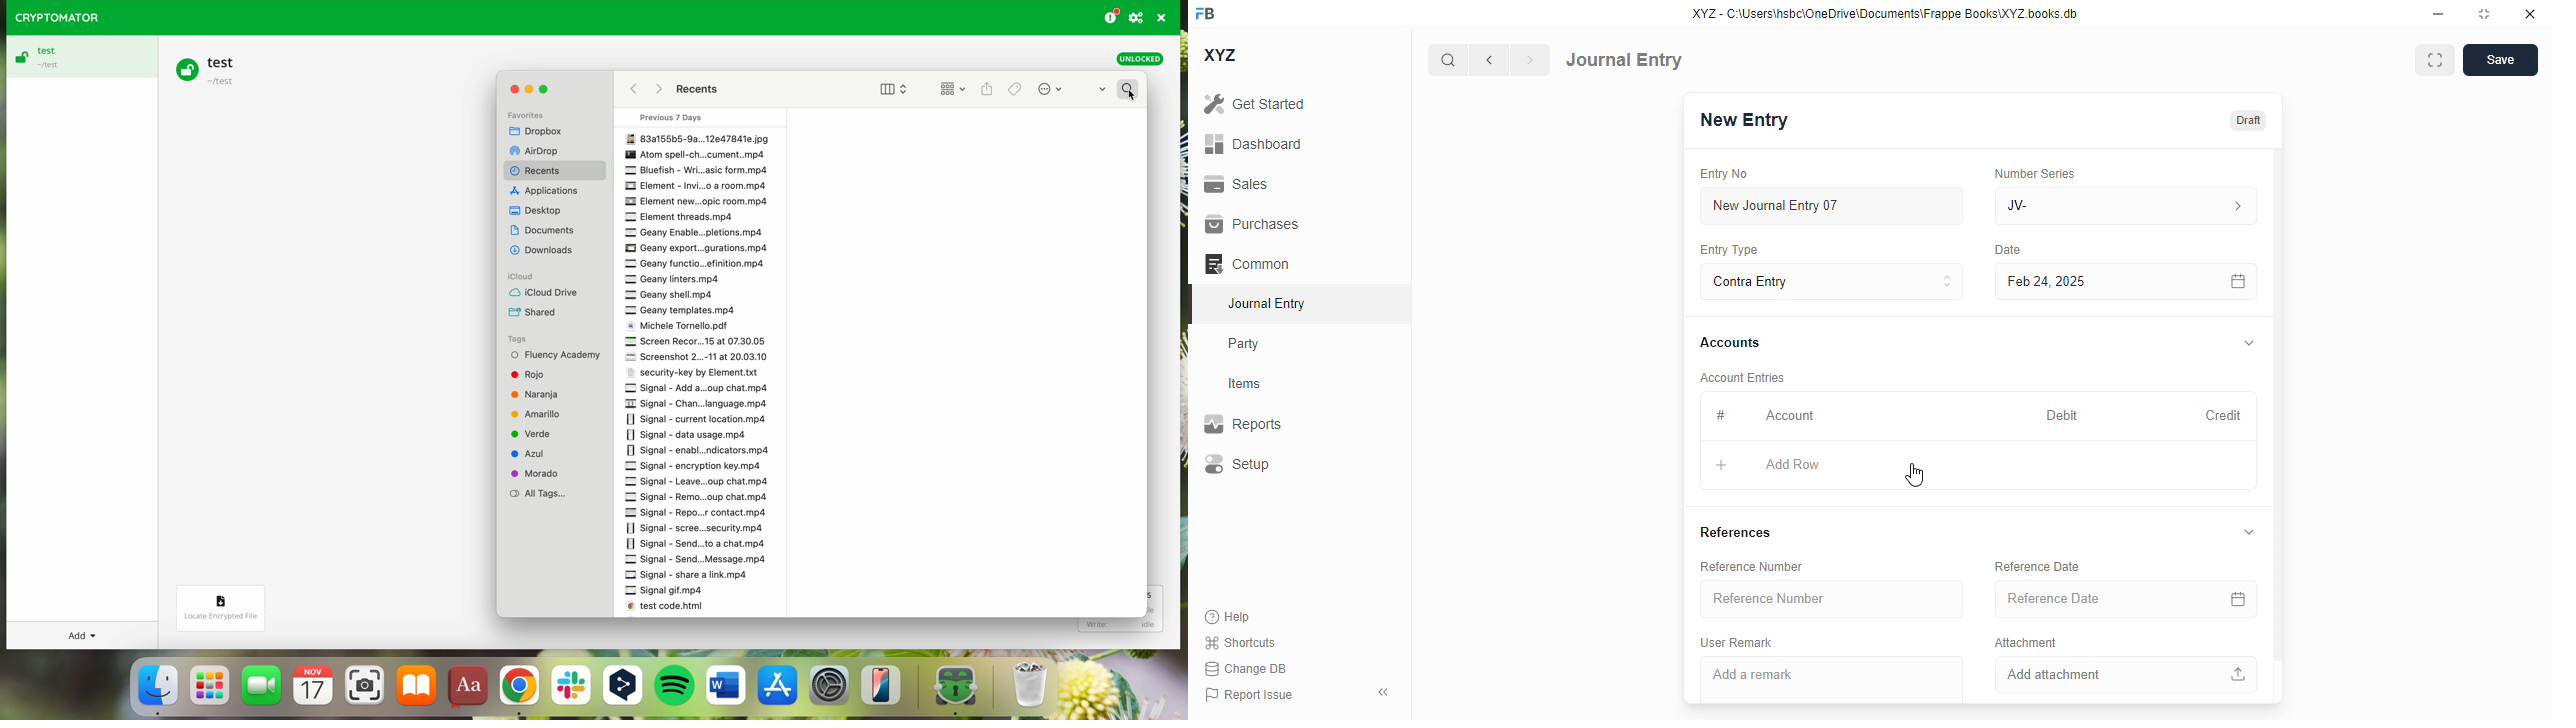 The image size is (2576, 728). Describe the element at coordinates (709, 482) in the screenshot. I see `signal leave` at that location.